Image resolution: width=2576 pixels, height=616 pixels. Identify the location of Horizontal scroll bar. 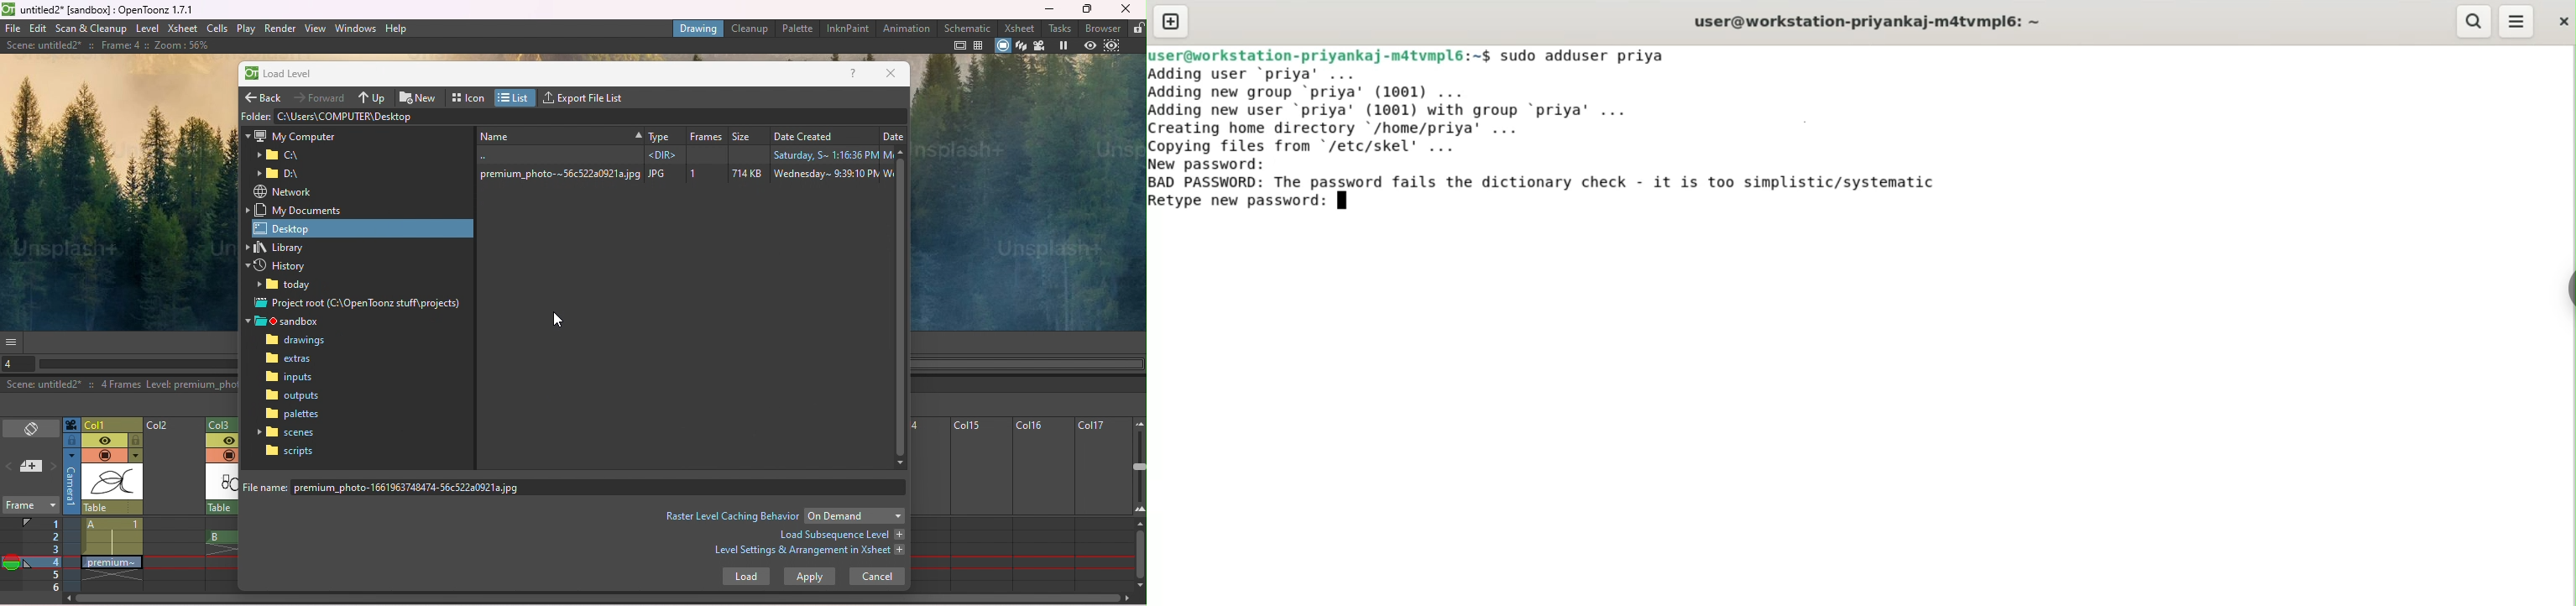
(138, 364).